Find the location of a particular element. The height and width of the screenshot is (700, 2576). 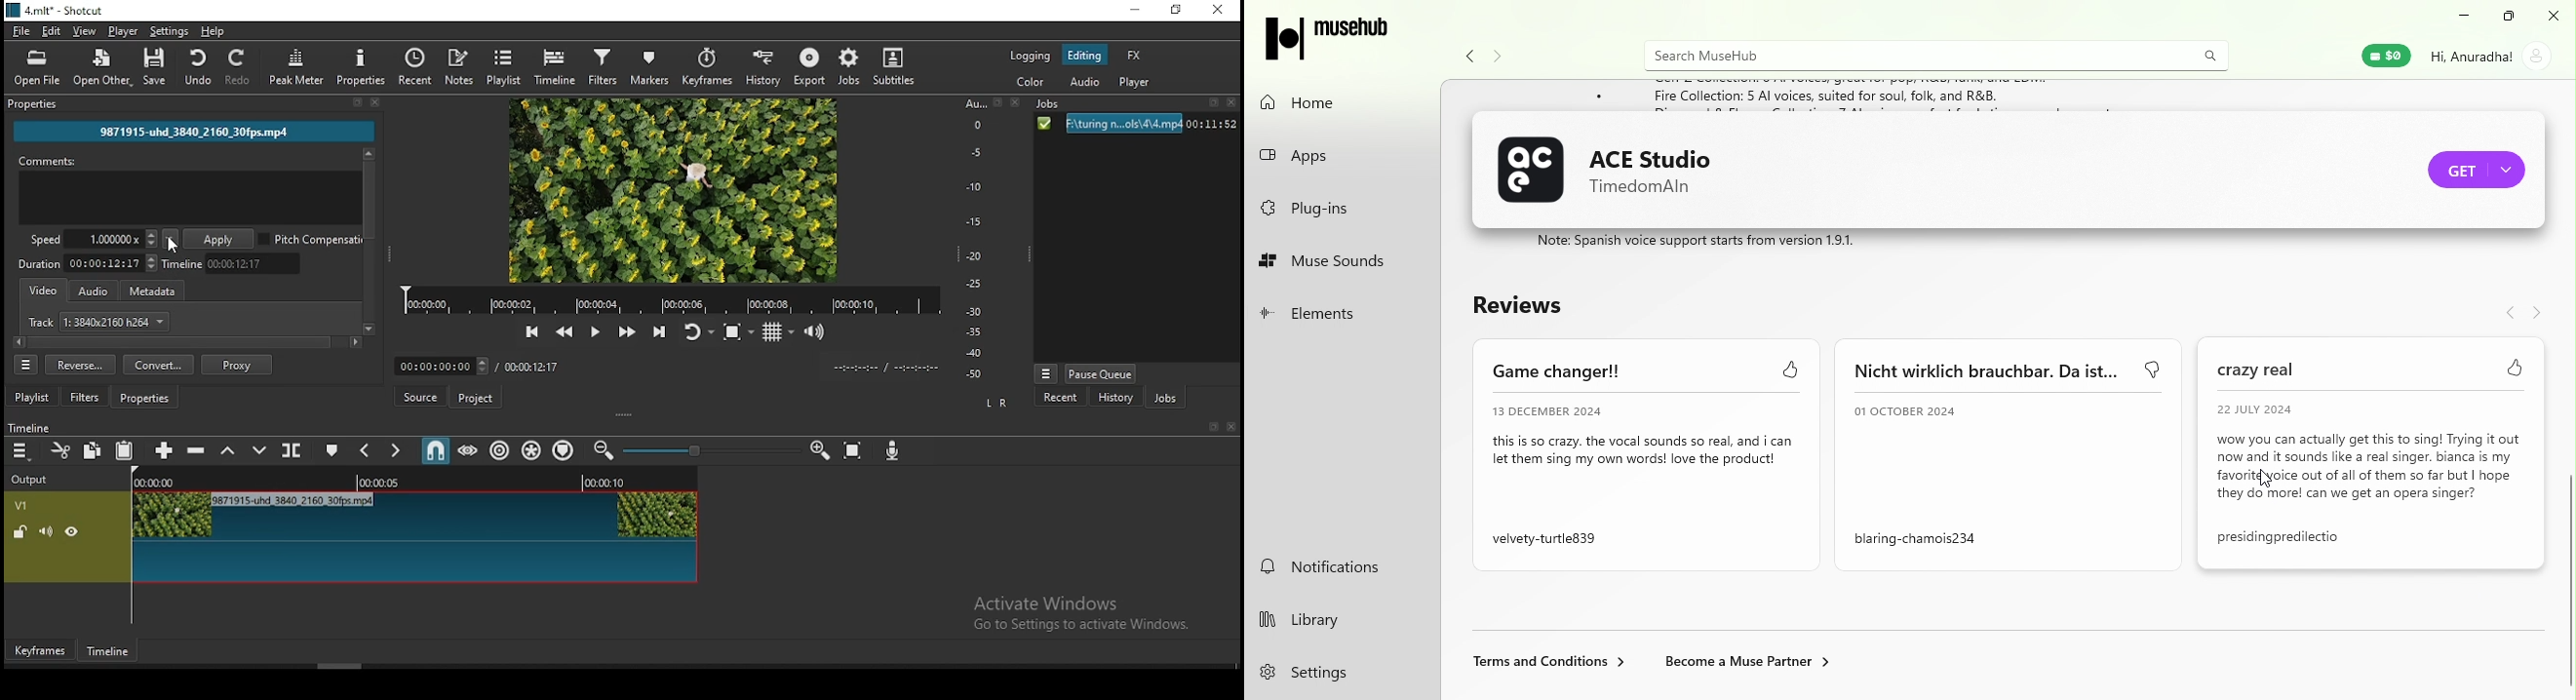

toggle zoom is located at coordinates (742, 332).